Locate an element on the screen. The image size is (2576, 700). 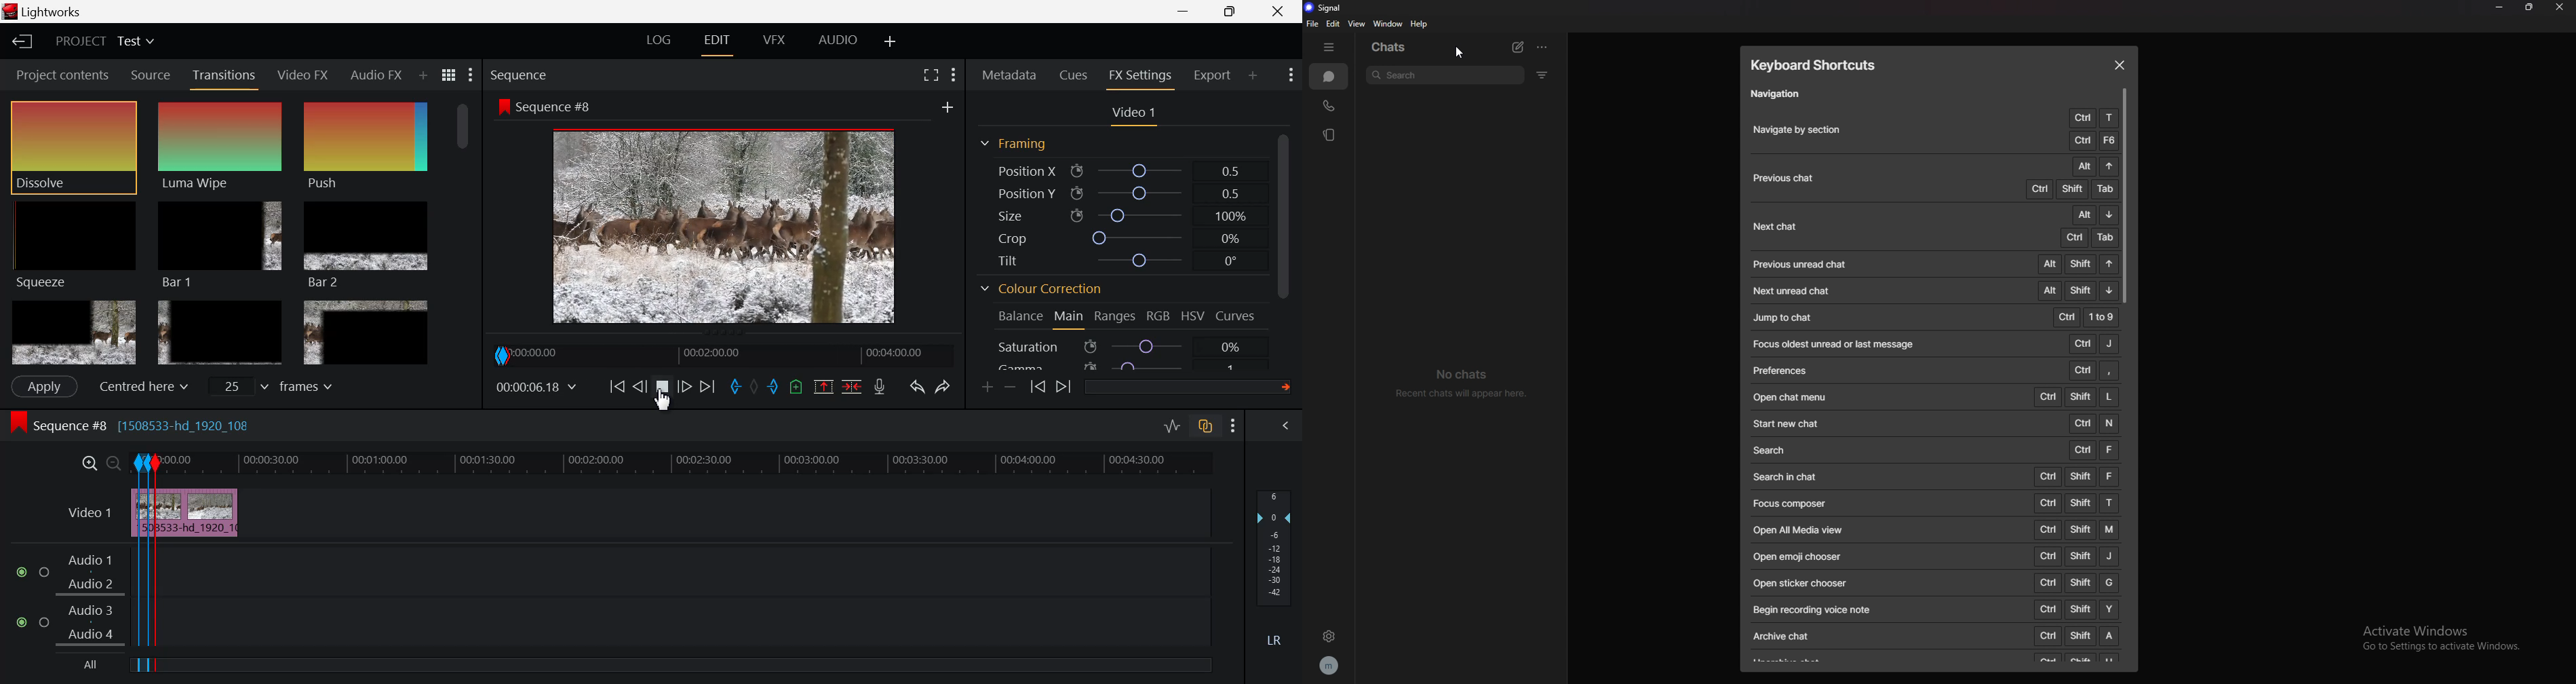
Add keyframe is located at coordinates (989, 387).